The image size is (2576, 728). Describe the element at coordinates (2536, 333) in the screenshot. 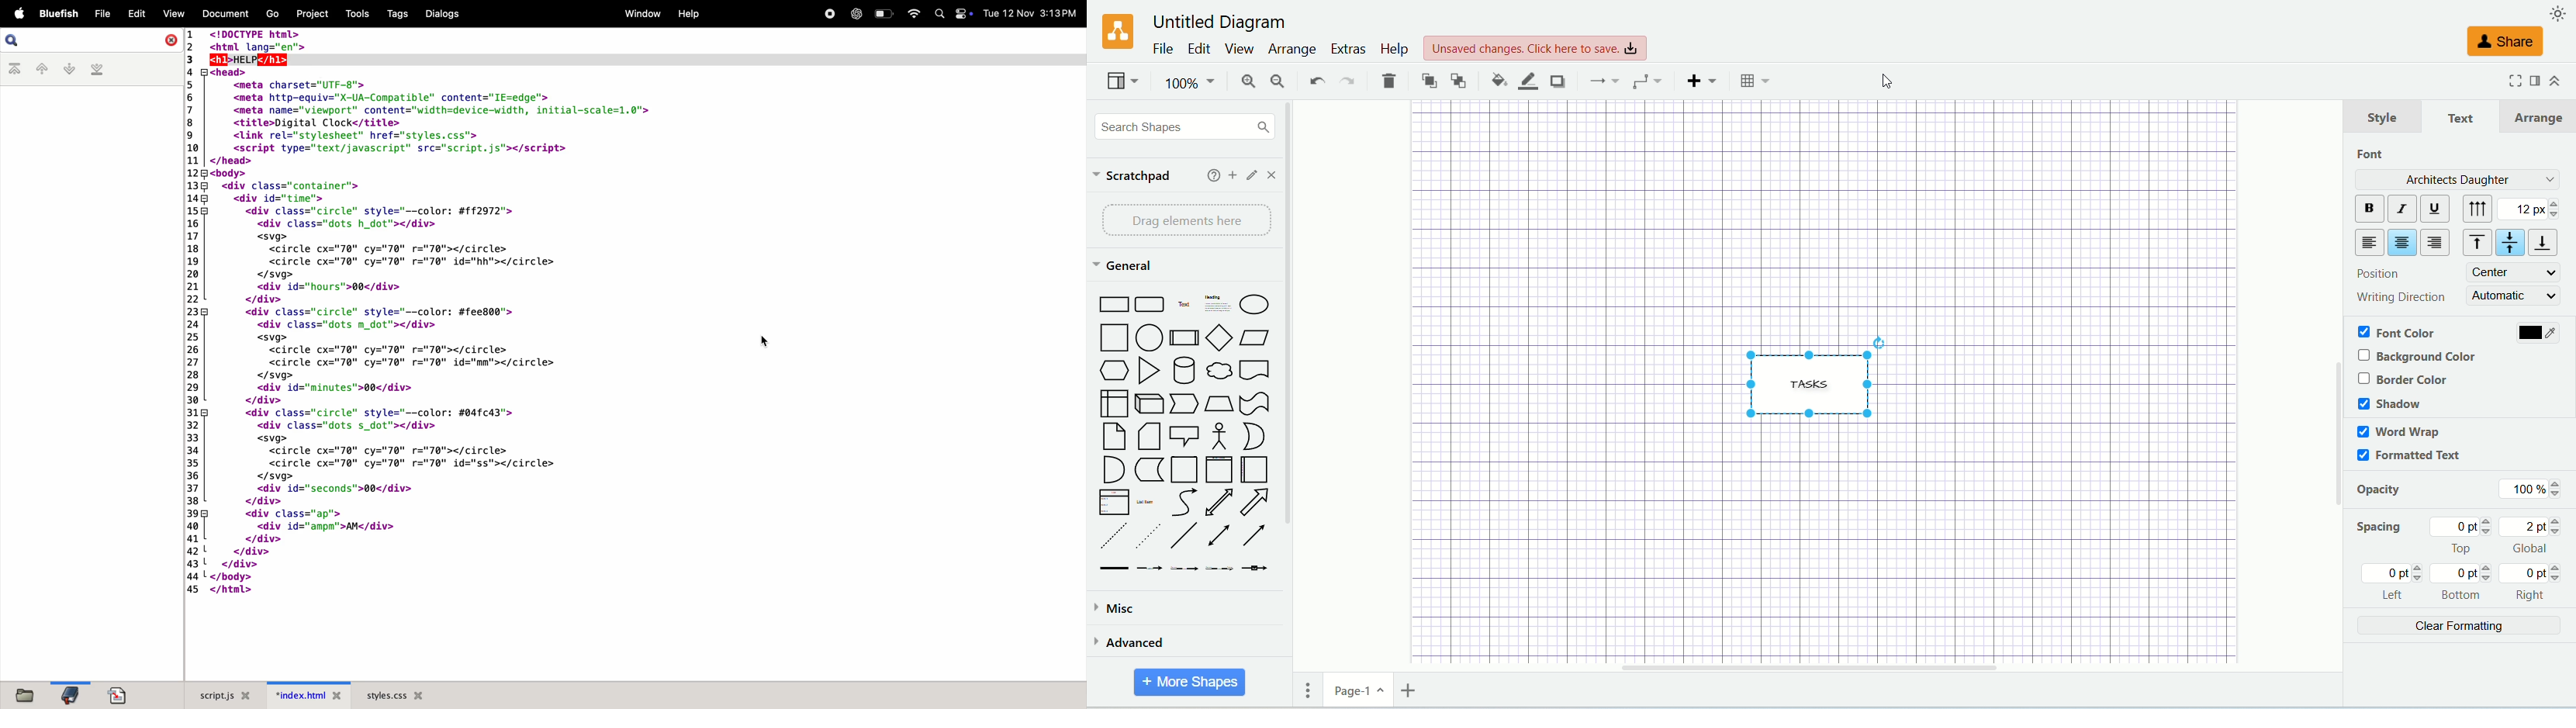

I see `color` at that location.